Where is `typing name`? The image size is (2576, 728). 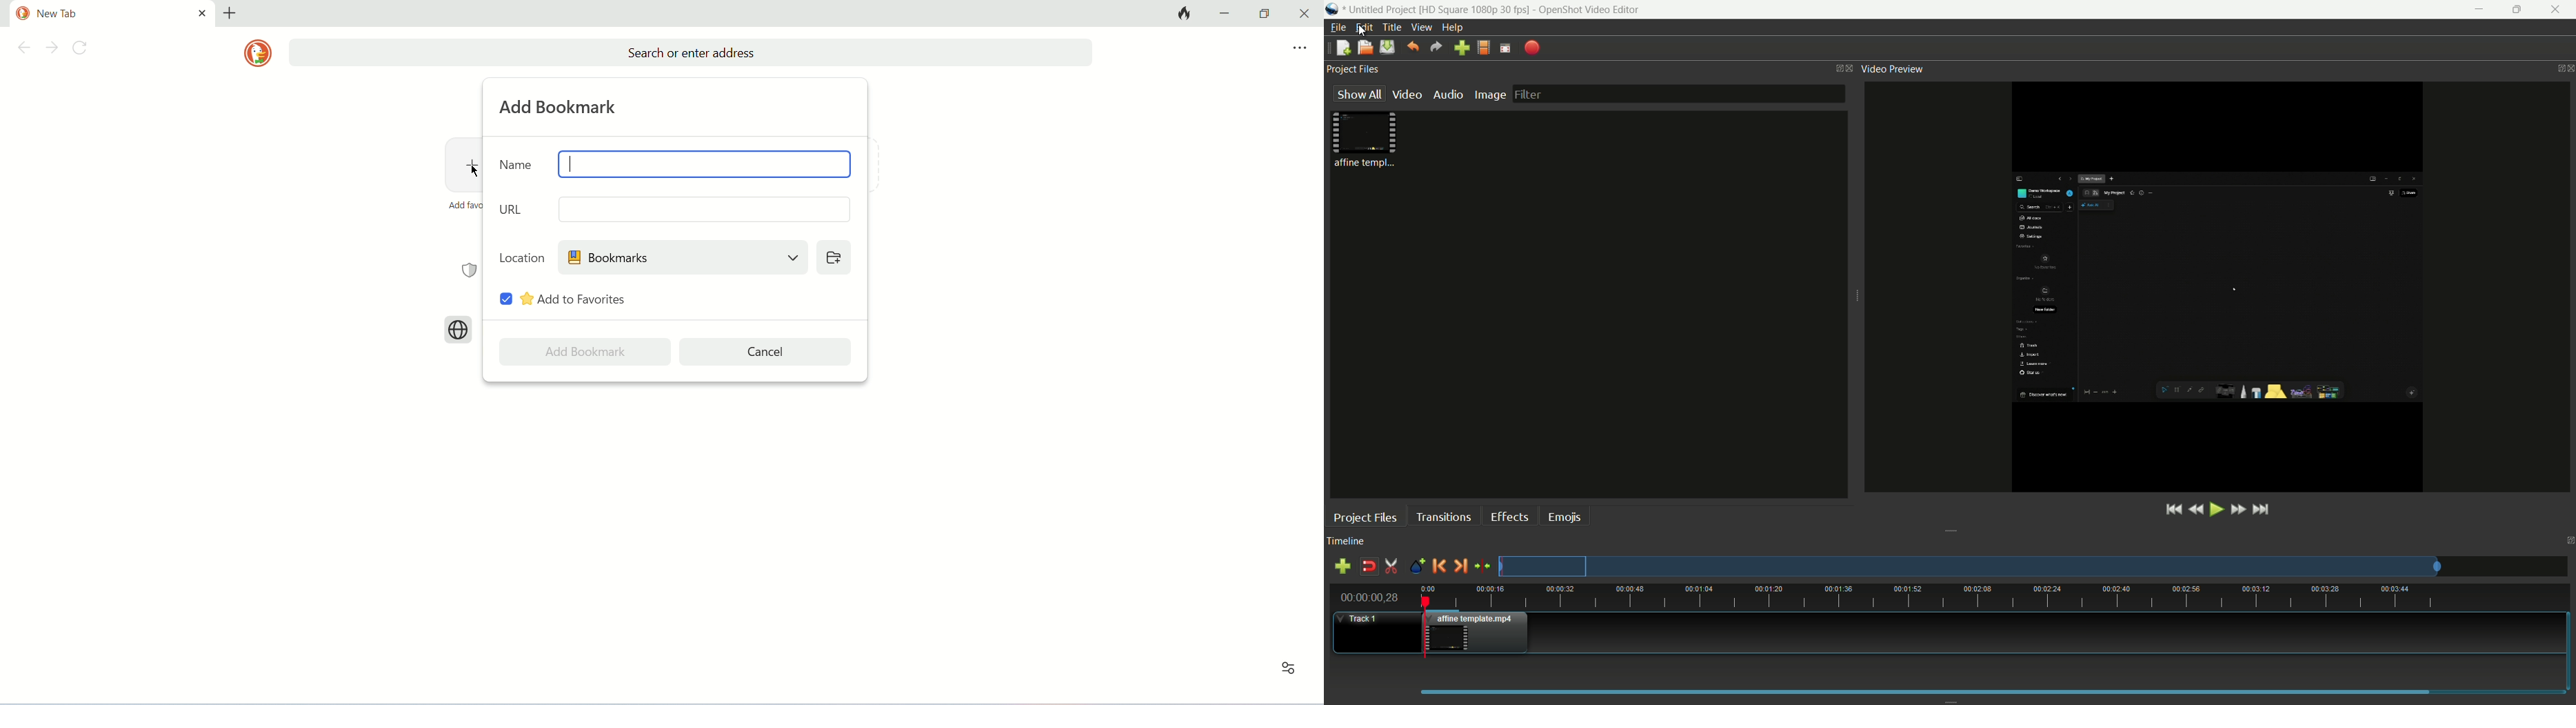
typing name is located at coordinates (570, 163).